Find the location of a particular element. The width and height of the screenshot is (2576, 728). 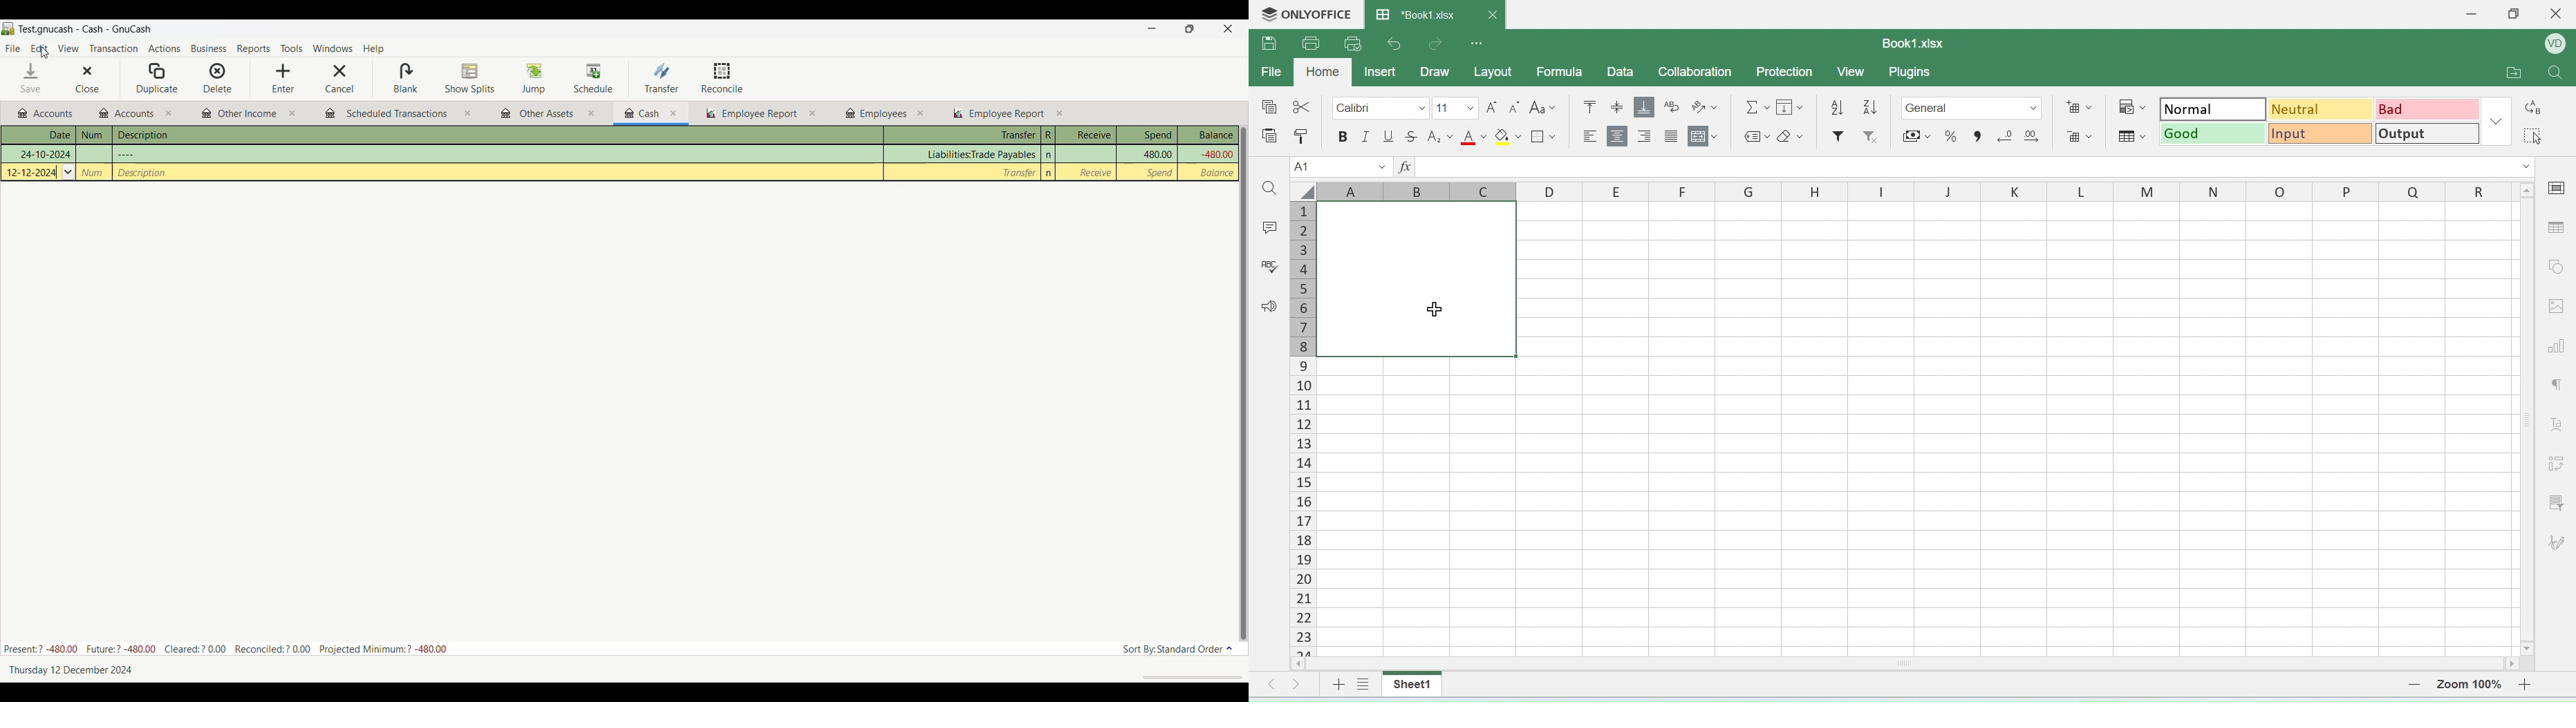

bolde is located at coordinates (1342, 138).